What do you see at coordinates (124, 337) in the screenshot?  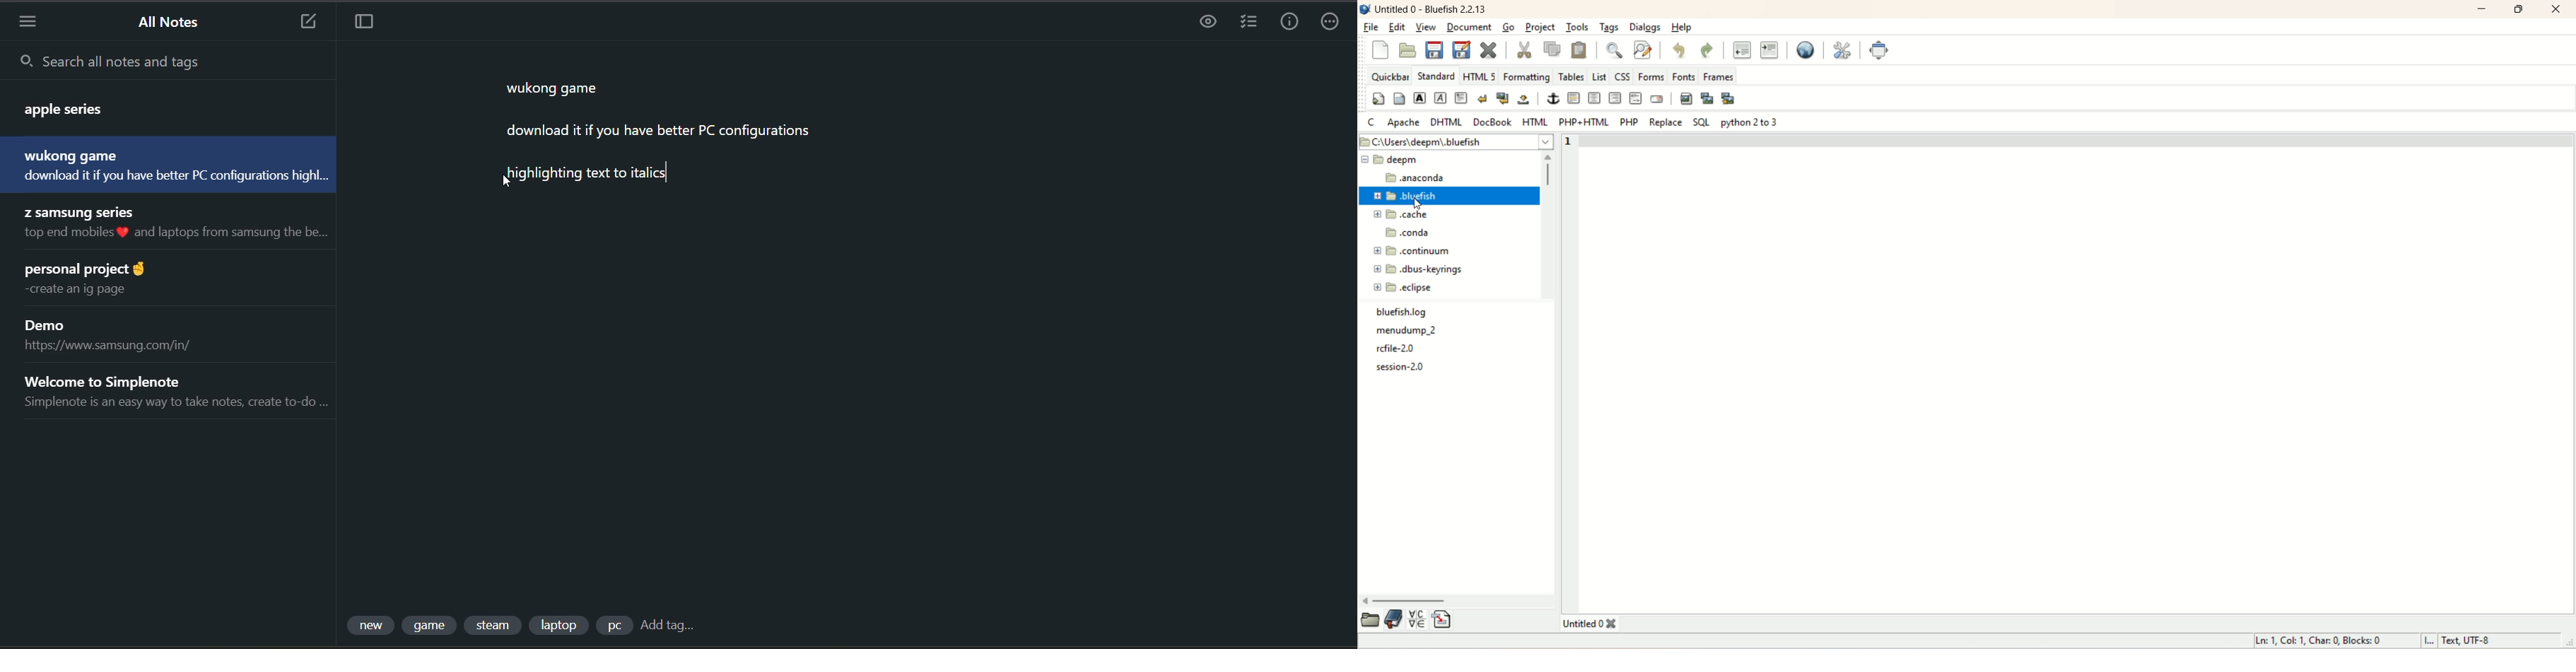 I see `note title and preview` at bounding box center [124, 337].